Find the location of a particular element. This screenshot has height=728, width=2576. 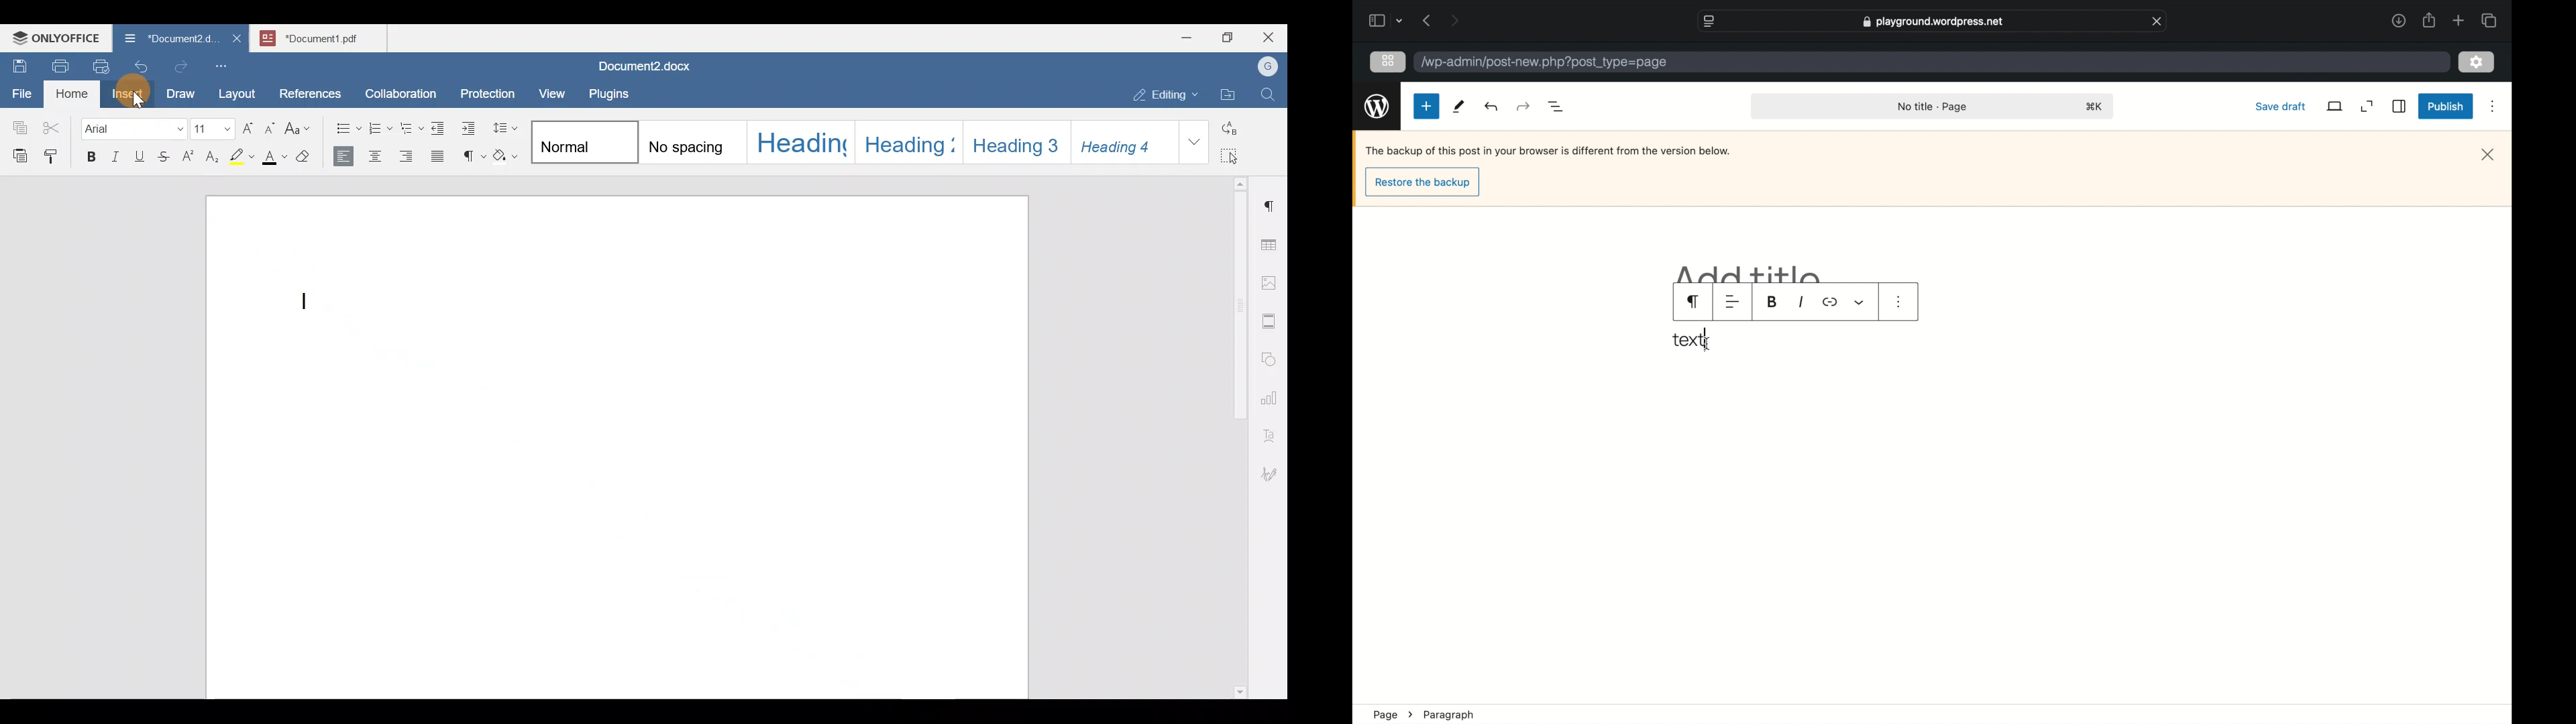

more options is located at coordinates (2494, 107).